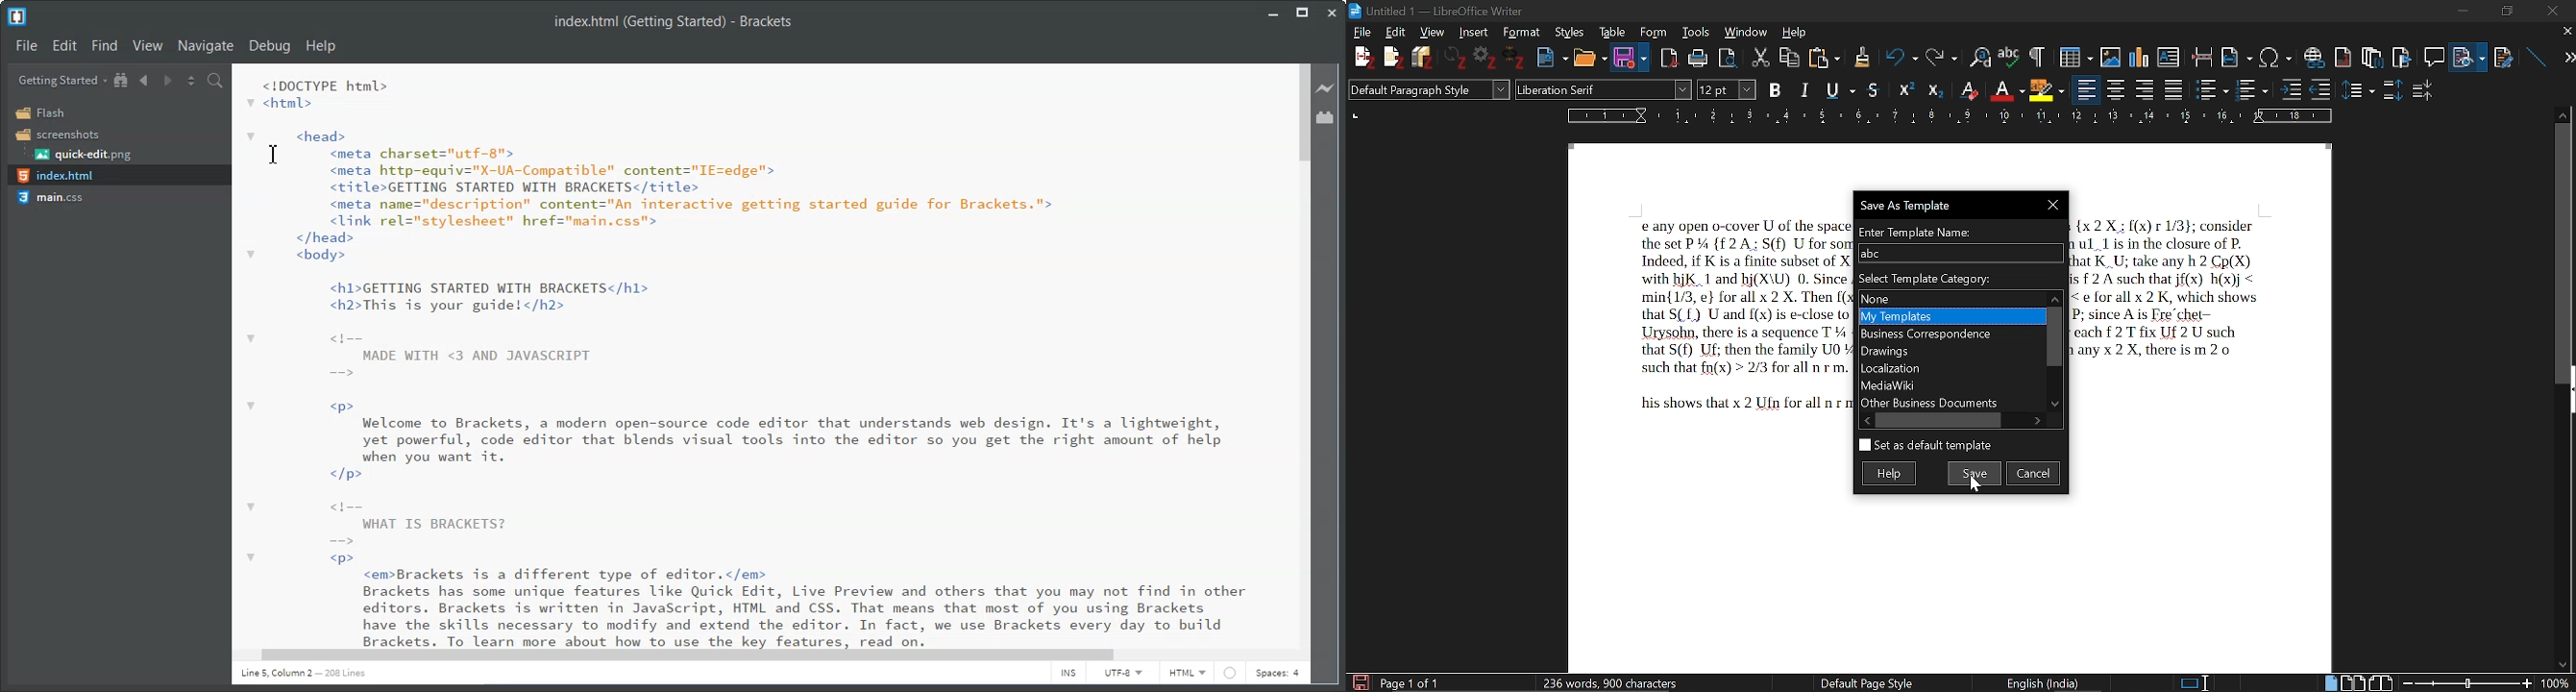  What do you see at coordinates (1762, 56) in the screenshot?
I see `Cut` at bounding box center [1762, 56].